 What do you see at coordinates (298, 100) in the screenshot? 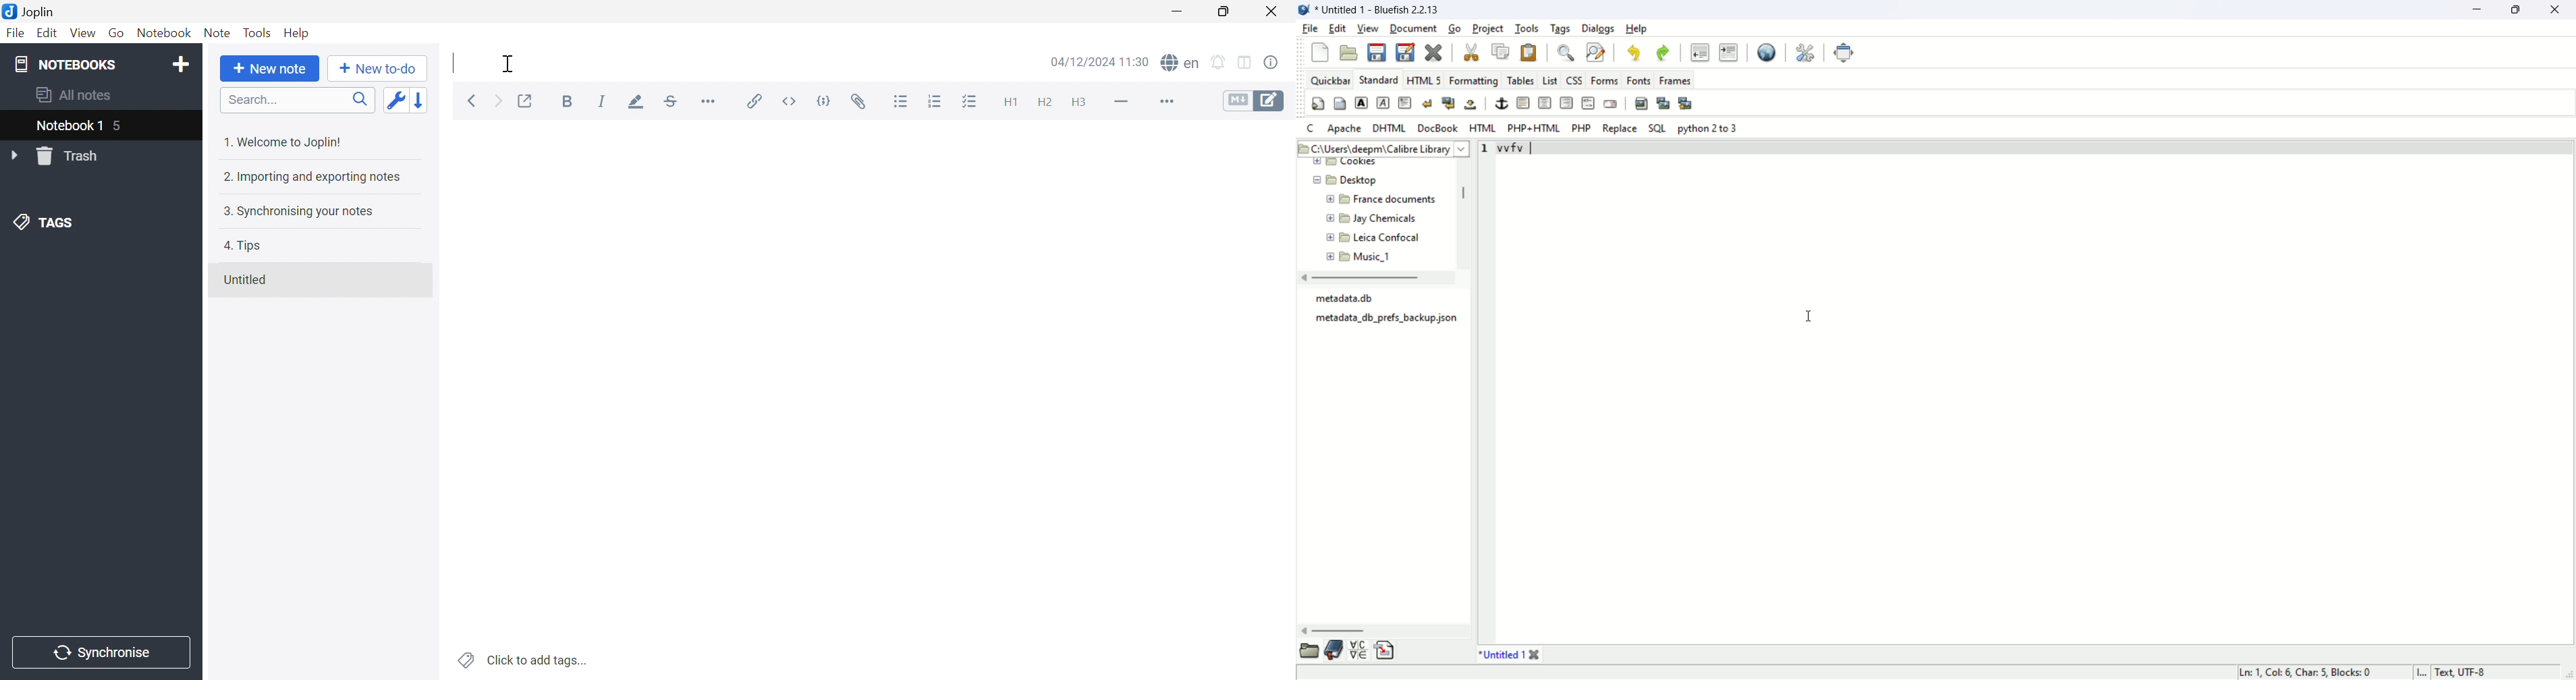
I see `Search` at bounding box center [298, 100].